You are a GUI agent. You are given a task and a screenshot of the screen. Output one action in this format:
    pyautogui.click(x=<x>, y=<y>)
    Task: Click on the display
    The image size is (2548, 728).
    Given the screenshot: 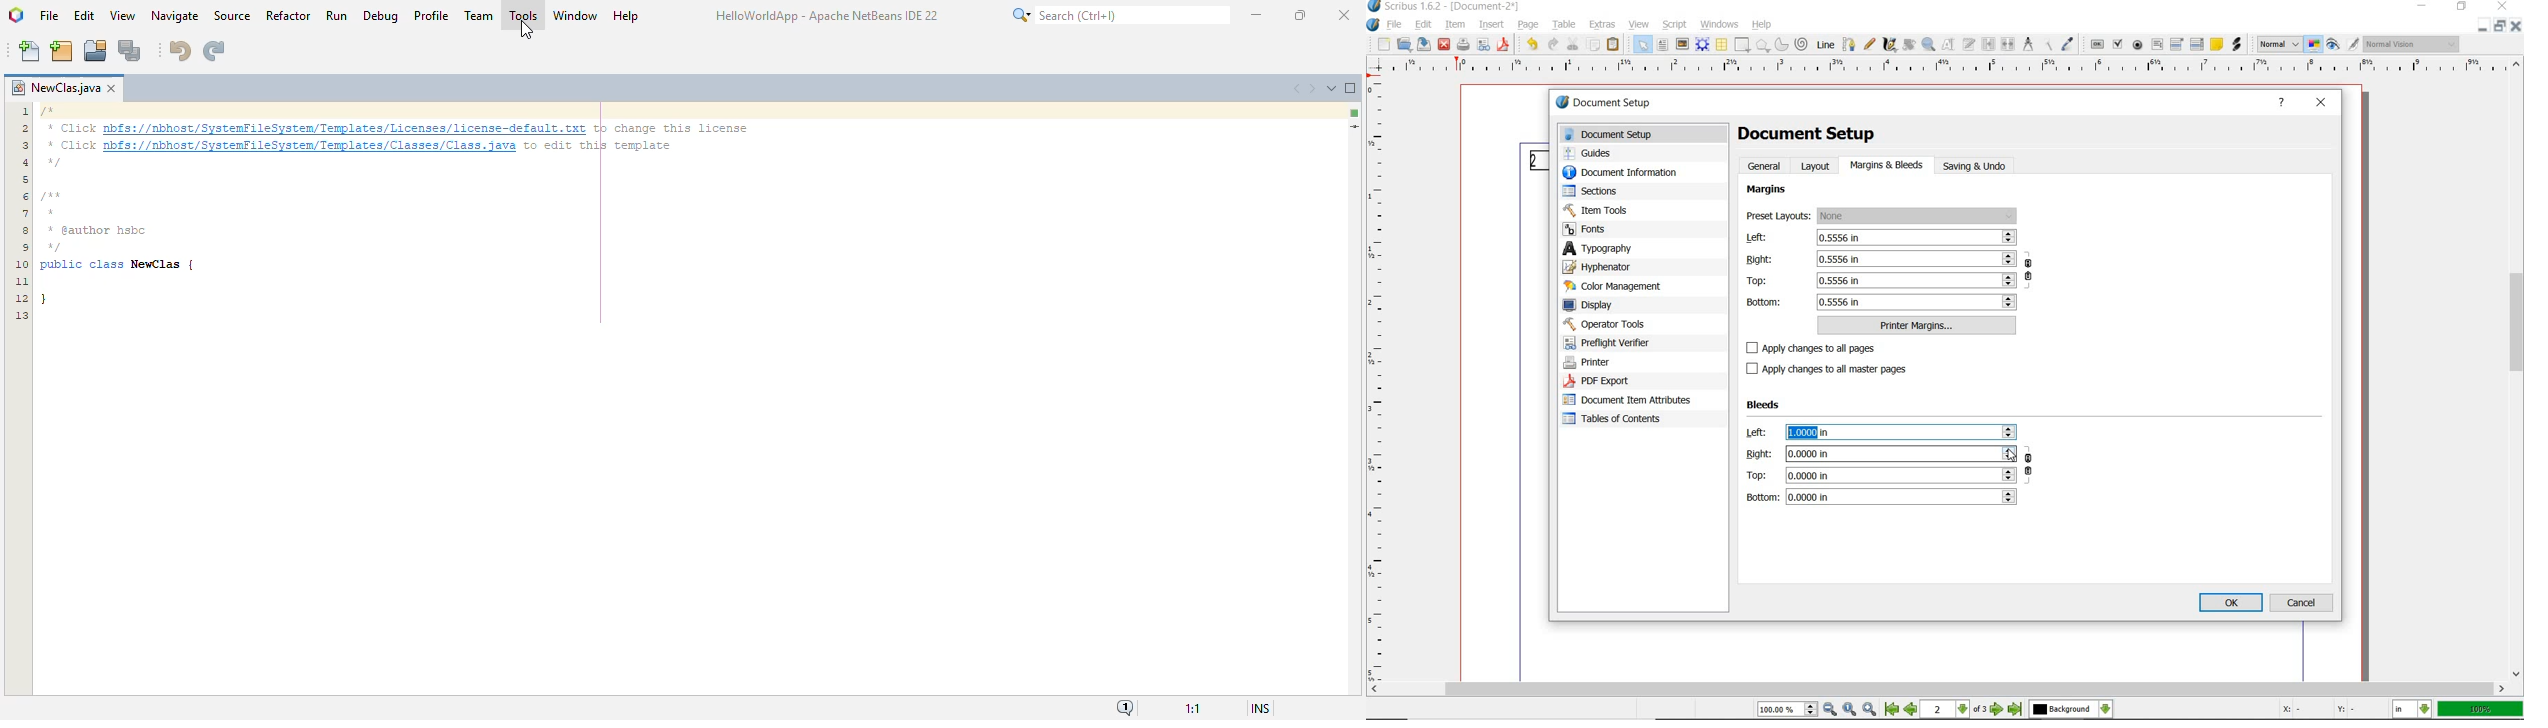 What is the action you would take?
    pyautogui.click(x=1594, y=306)
    